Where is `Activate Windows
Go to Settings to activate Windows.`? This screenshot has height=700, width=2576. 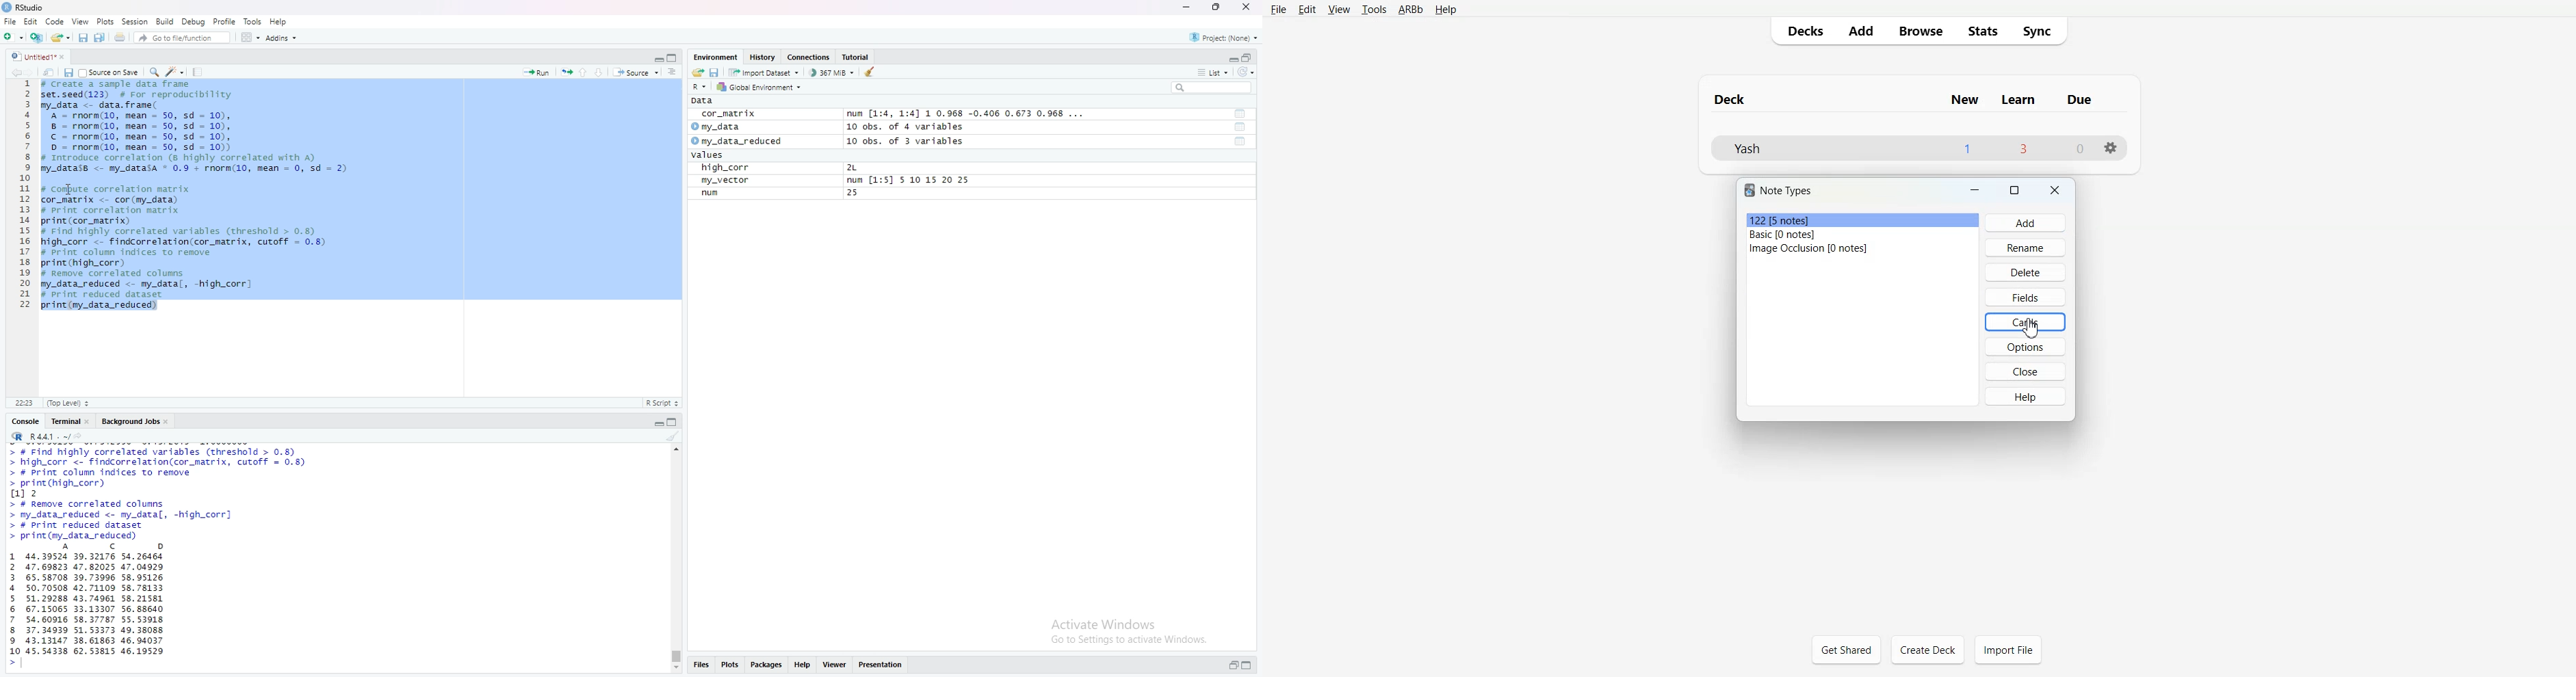 Activate Windows
Go to Settings to activate Windows. is located at coordinates (1130, 633).